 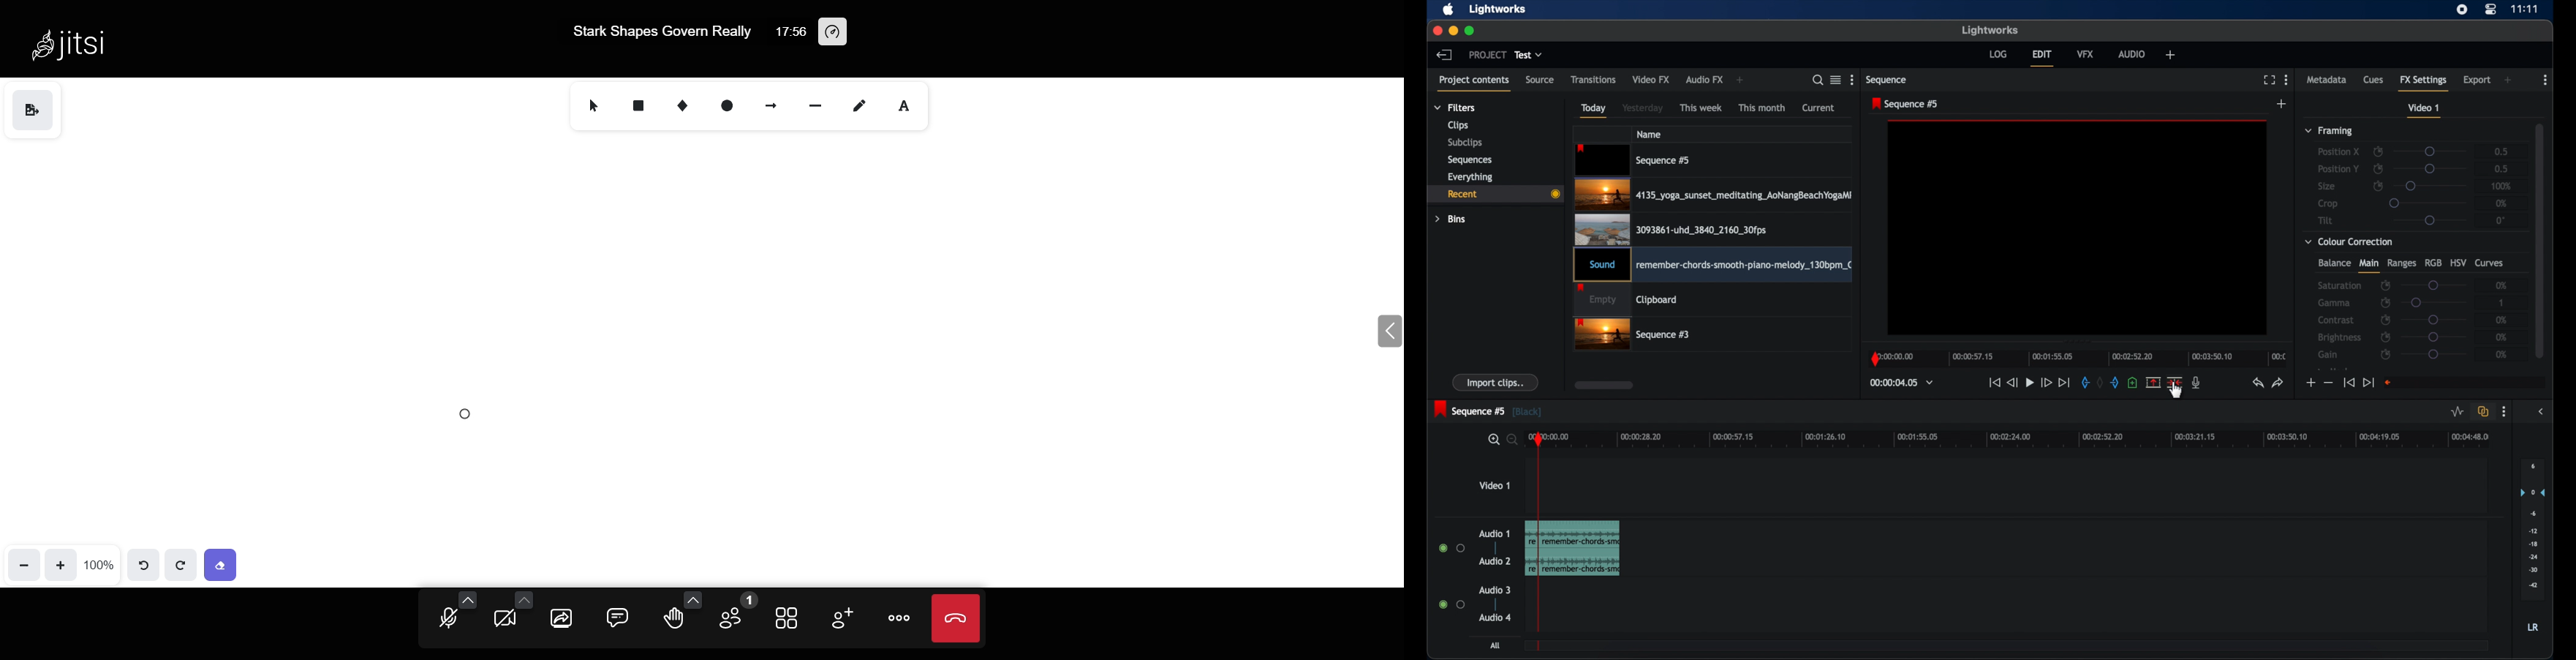 What do you see at coordinates (524, 597) in the screenshot?
I see `more camera setting` at bounding box center [524, 597].